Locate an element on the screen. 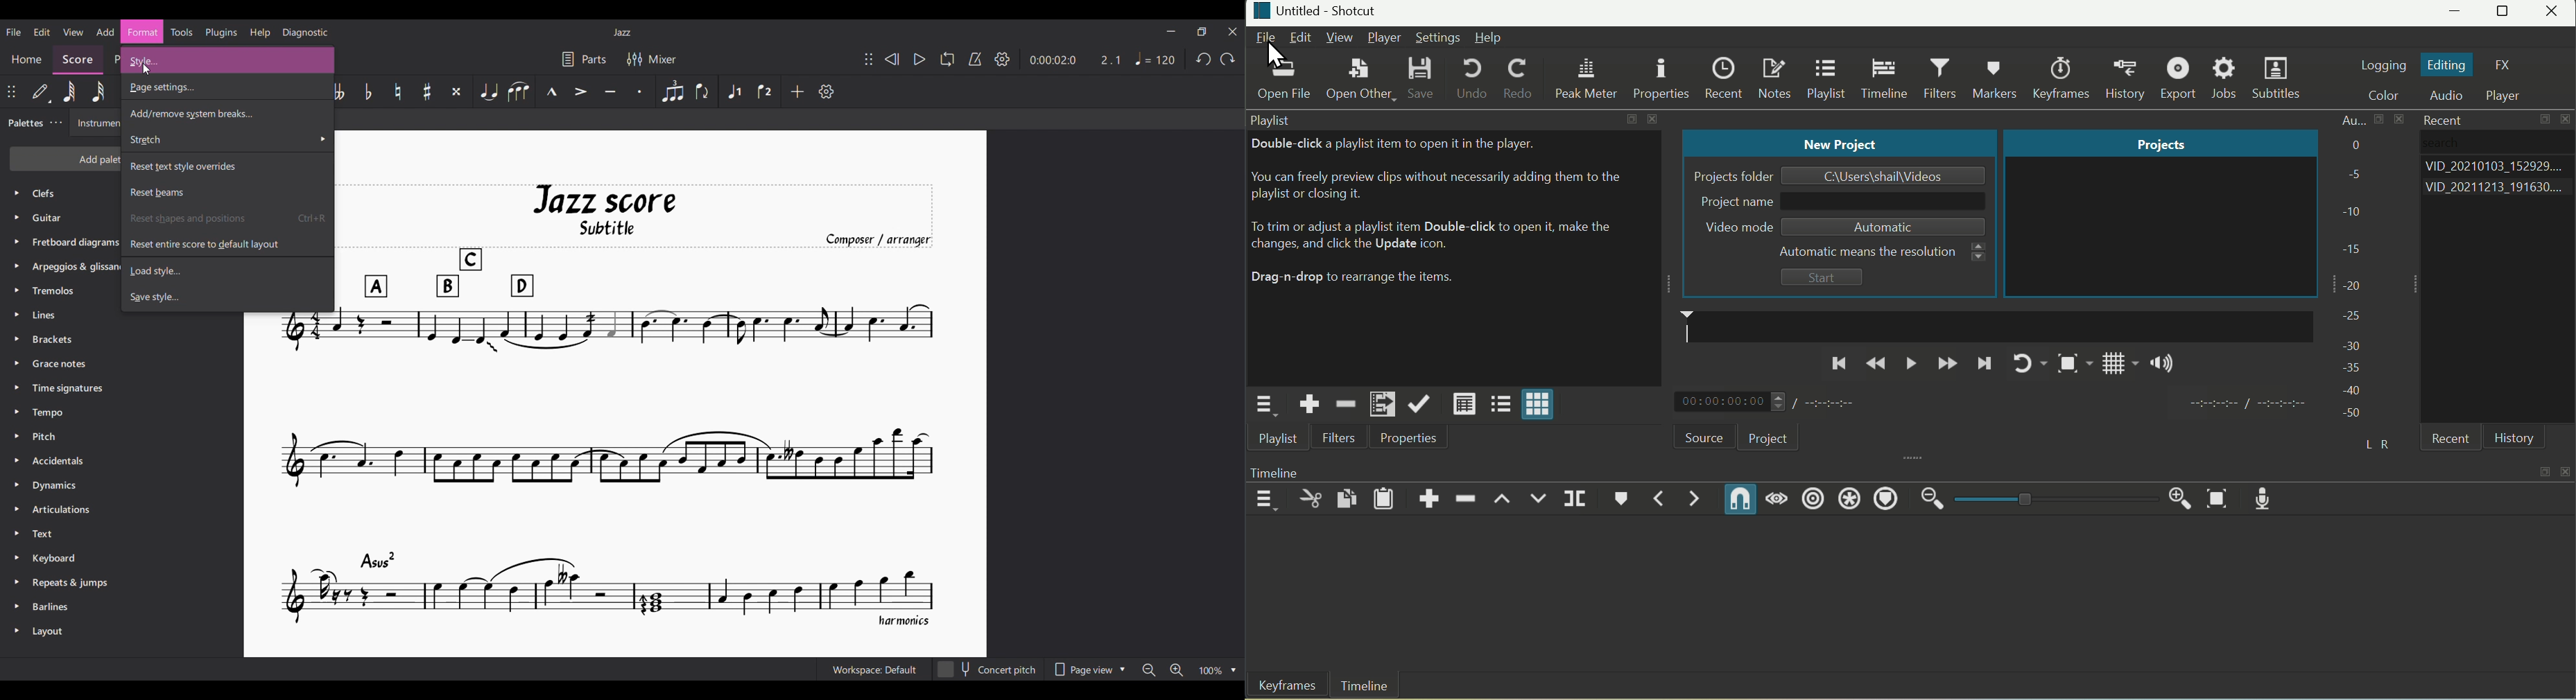 This screenshot has width=2576, height=700. Search is located at coordinates (2462, 144).